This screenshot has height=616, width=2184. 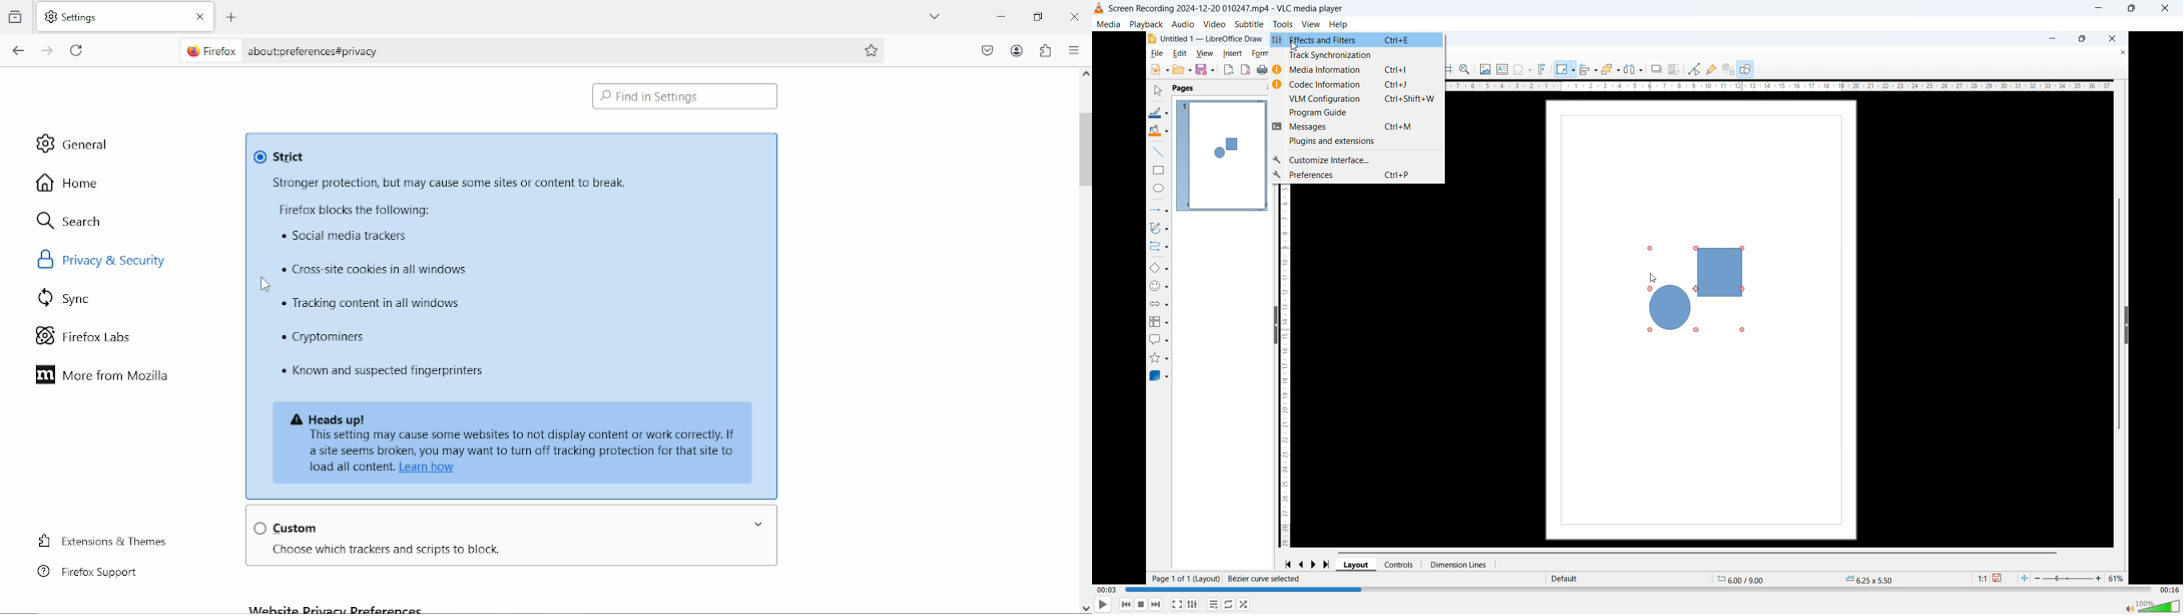 I want to click on help, so click(x=1338, y=24).